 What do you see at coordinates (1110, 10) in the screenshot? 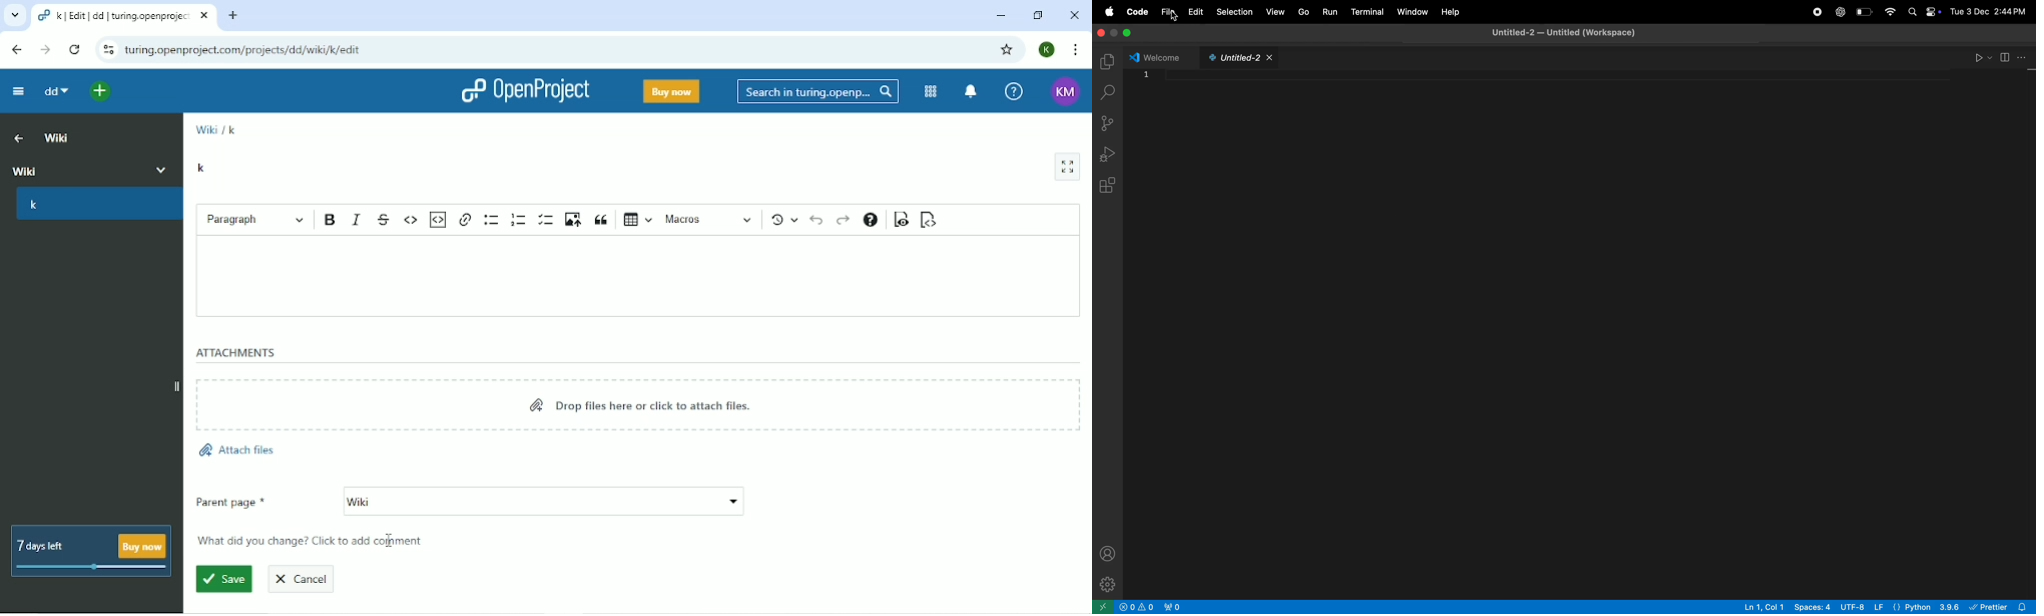
I see `apple menu` at bounding box center [1110, 10].